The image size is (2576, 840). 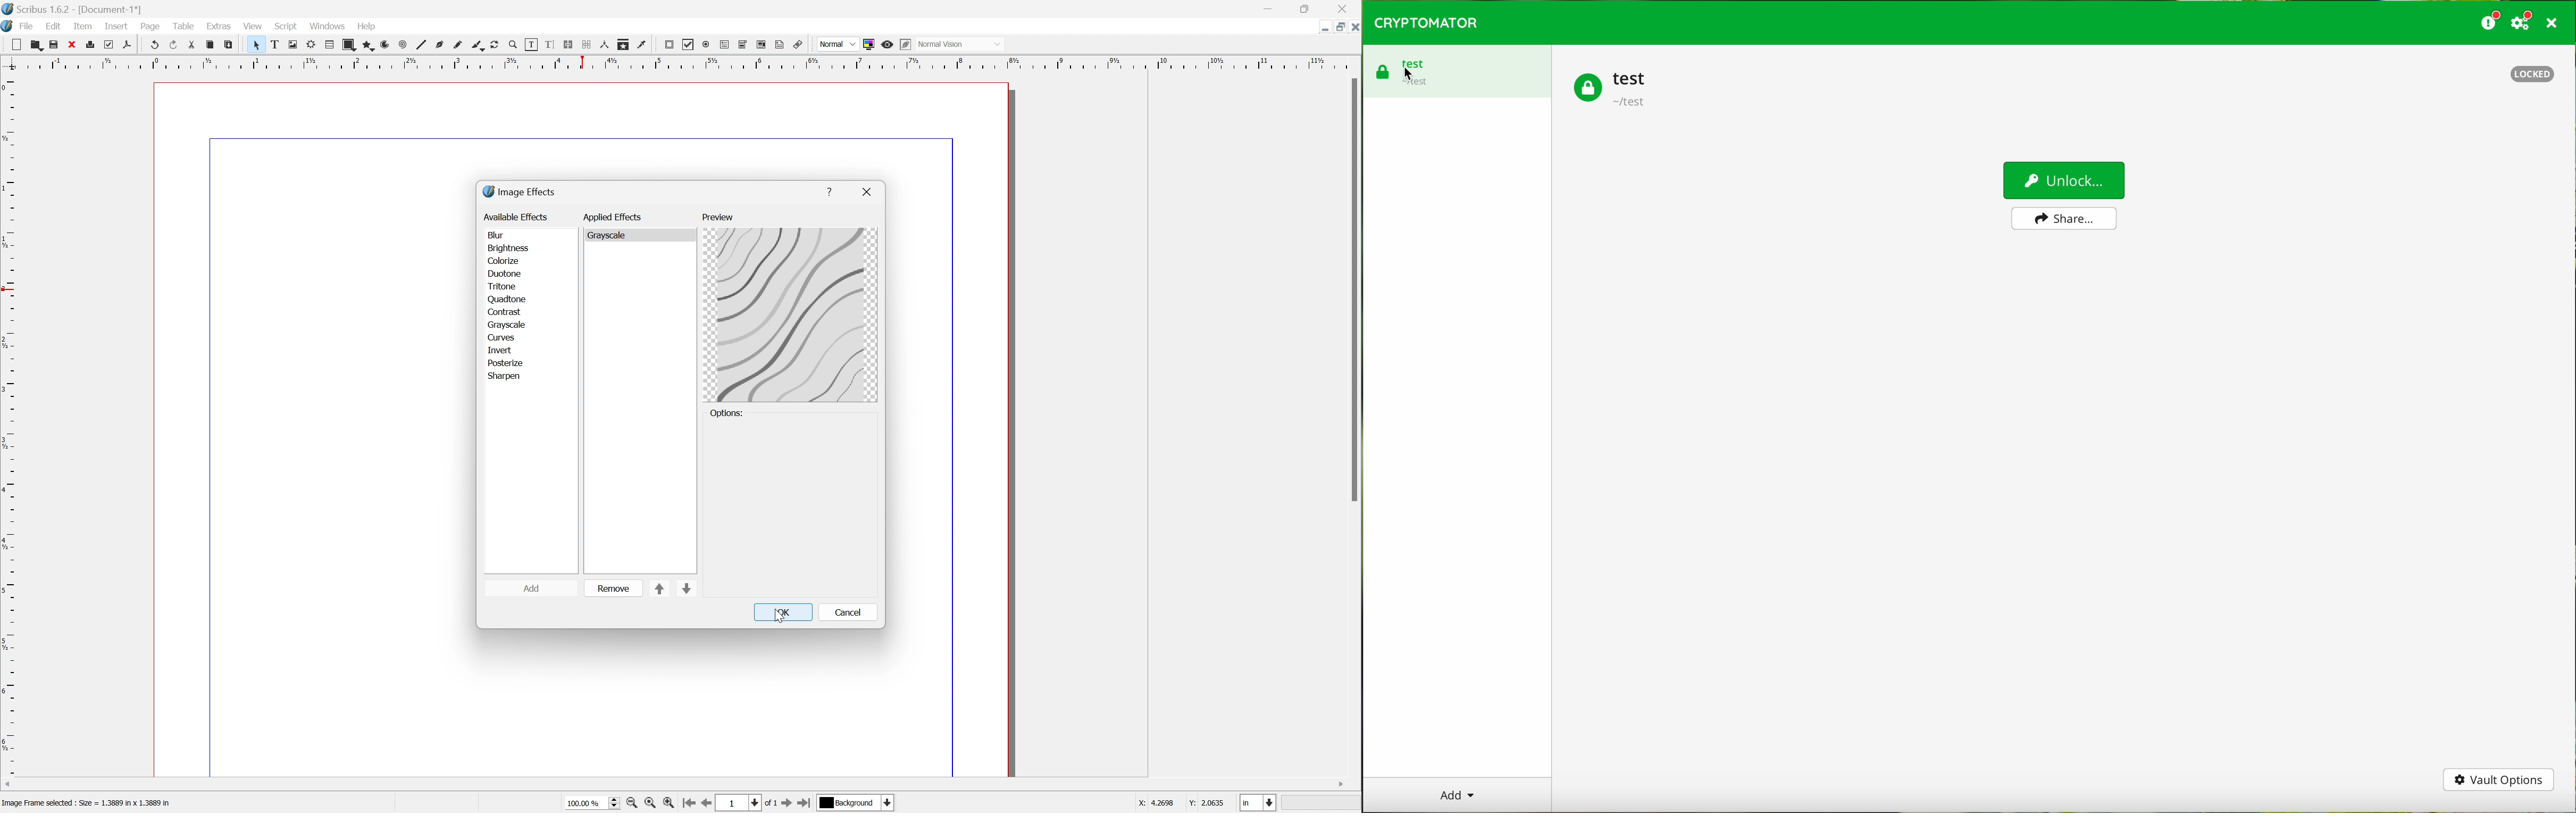 What do you see at coordinates (231, 45) in the screenshot?
I see `Paste` at bounding box center [231, 45].